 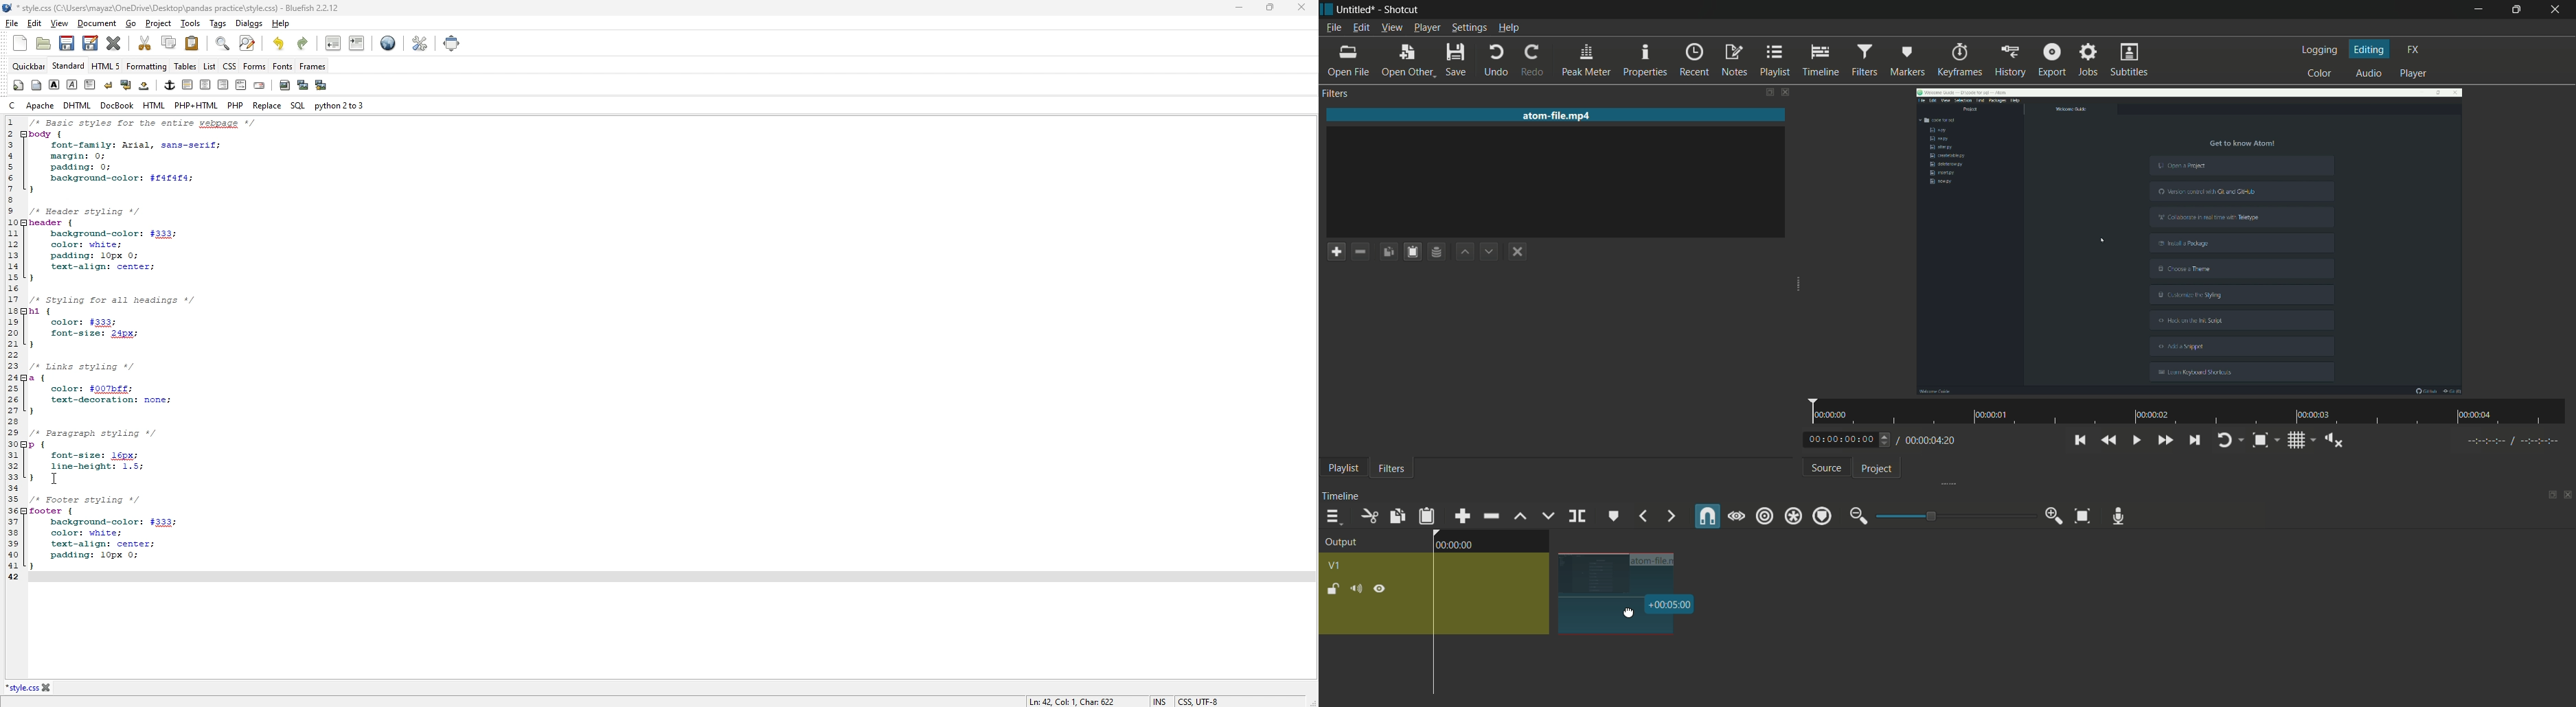 I want to click on editing, so click(x=2370, y=49).